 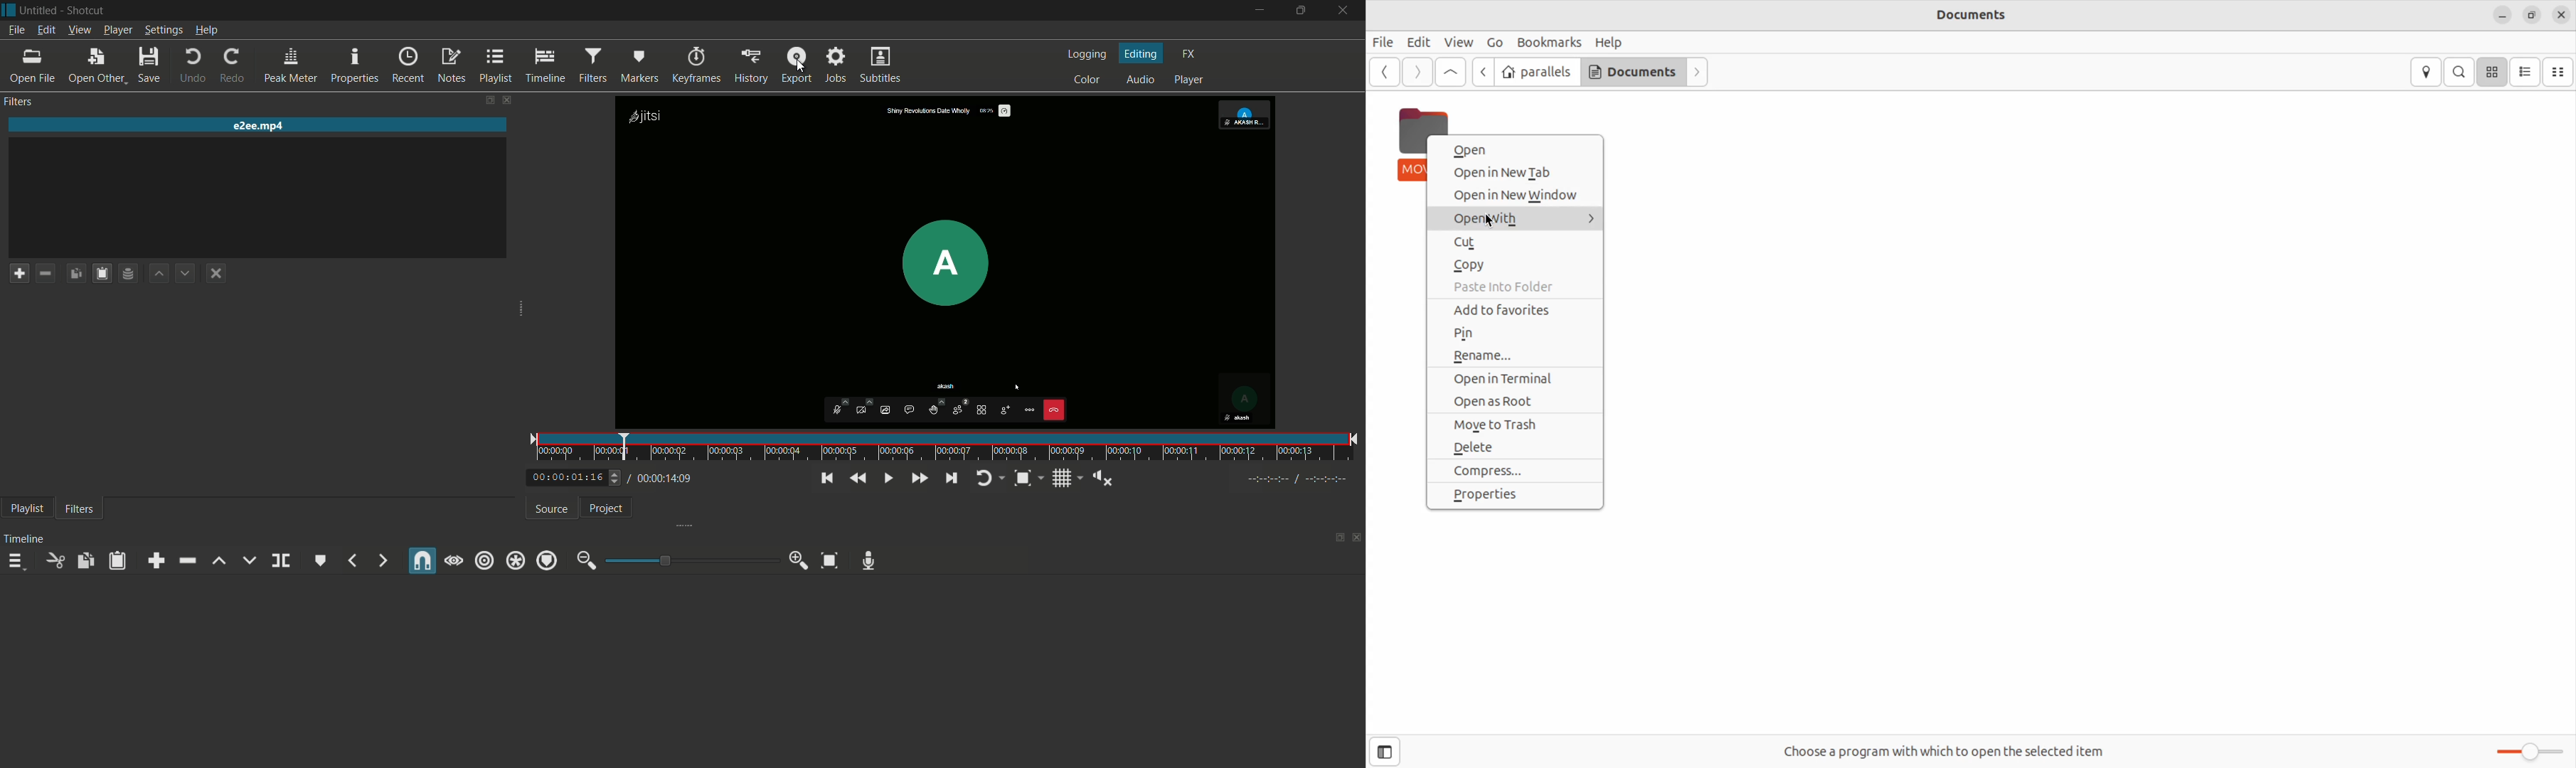 What do you see at coordinates (46, 272) in the screenshot?
I see `remove filter` at bounding box center [46, 272].